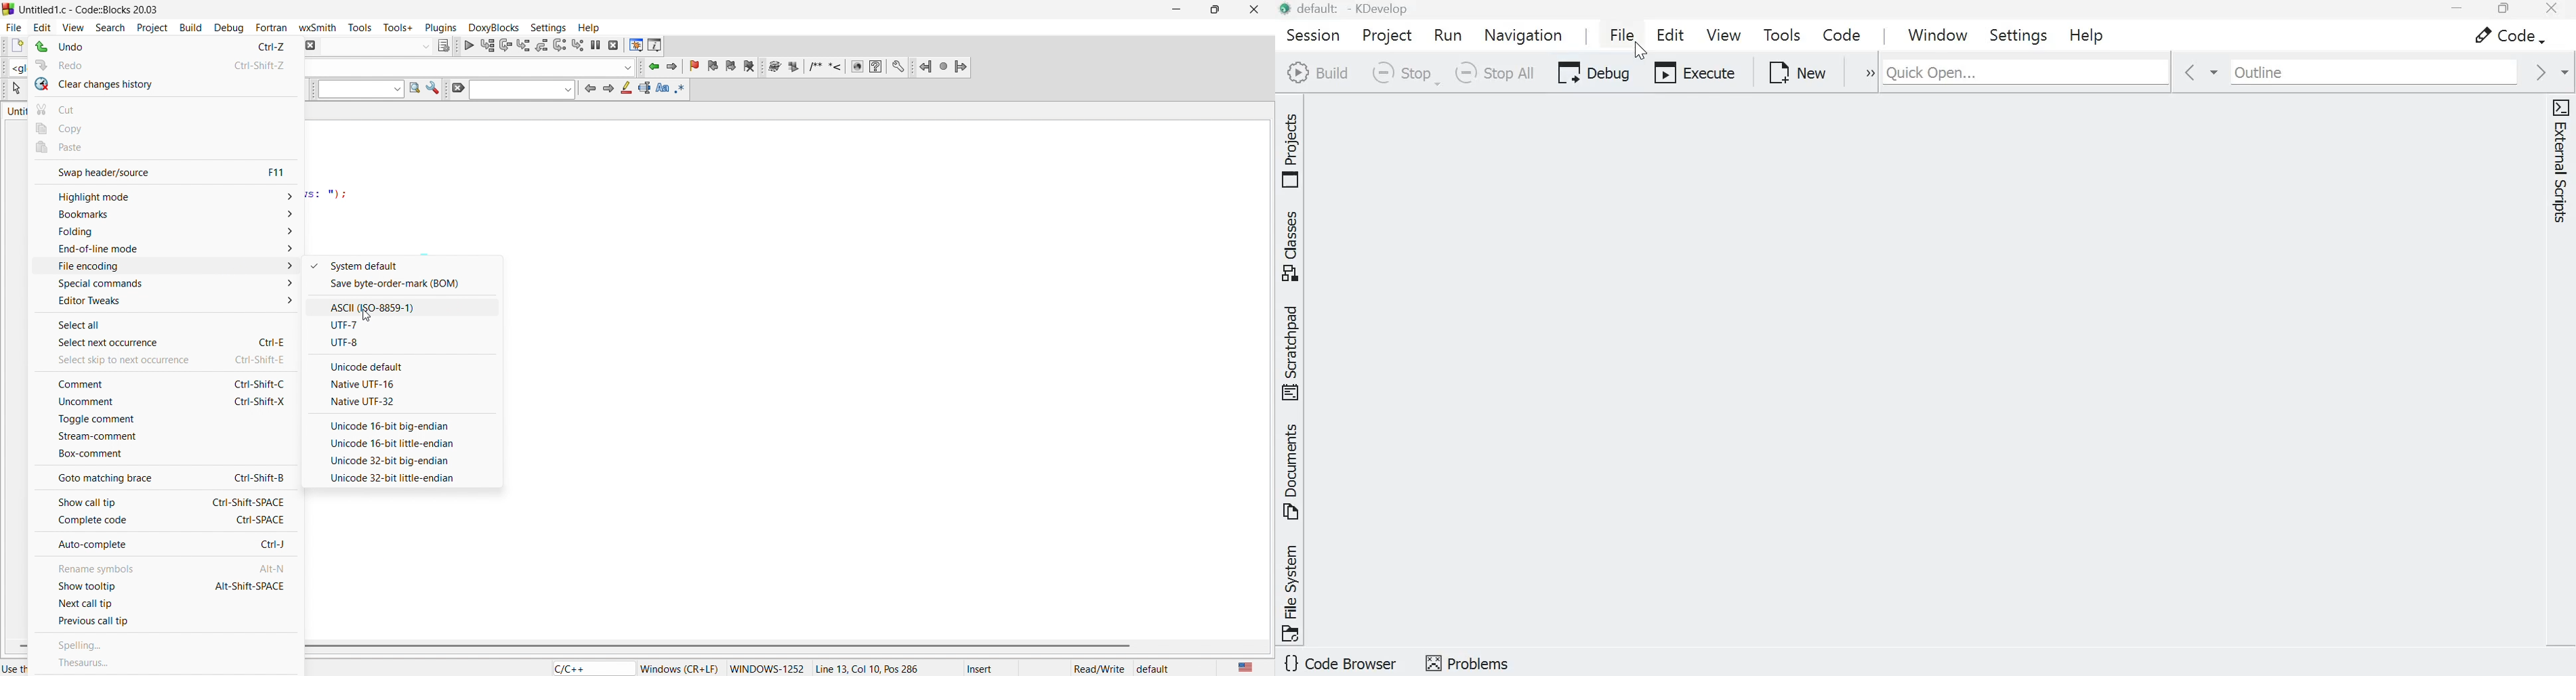 The image size is (2576, 700). I want to click on redo, so click(163, 66).